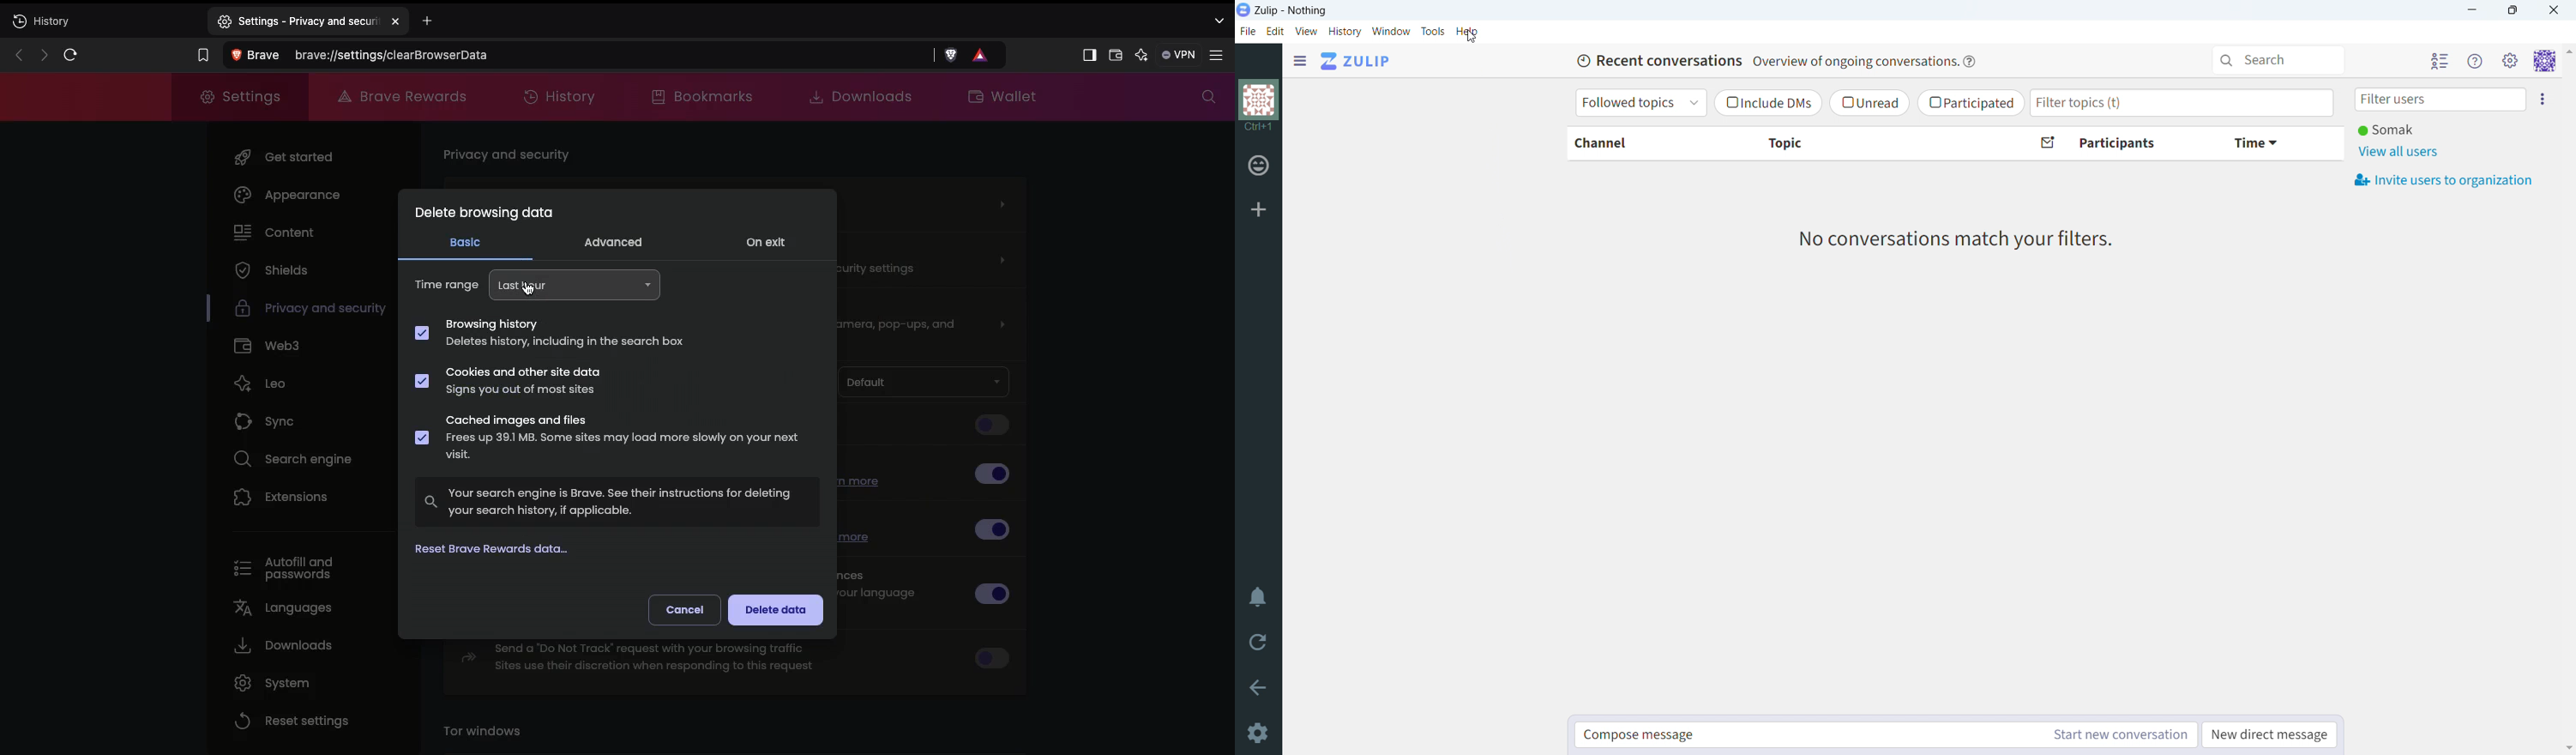  What do you see at coordinates (1261, 106) in the screenshot?
I see `logo` at bounding box center [1261, 106].